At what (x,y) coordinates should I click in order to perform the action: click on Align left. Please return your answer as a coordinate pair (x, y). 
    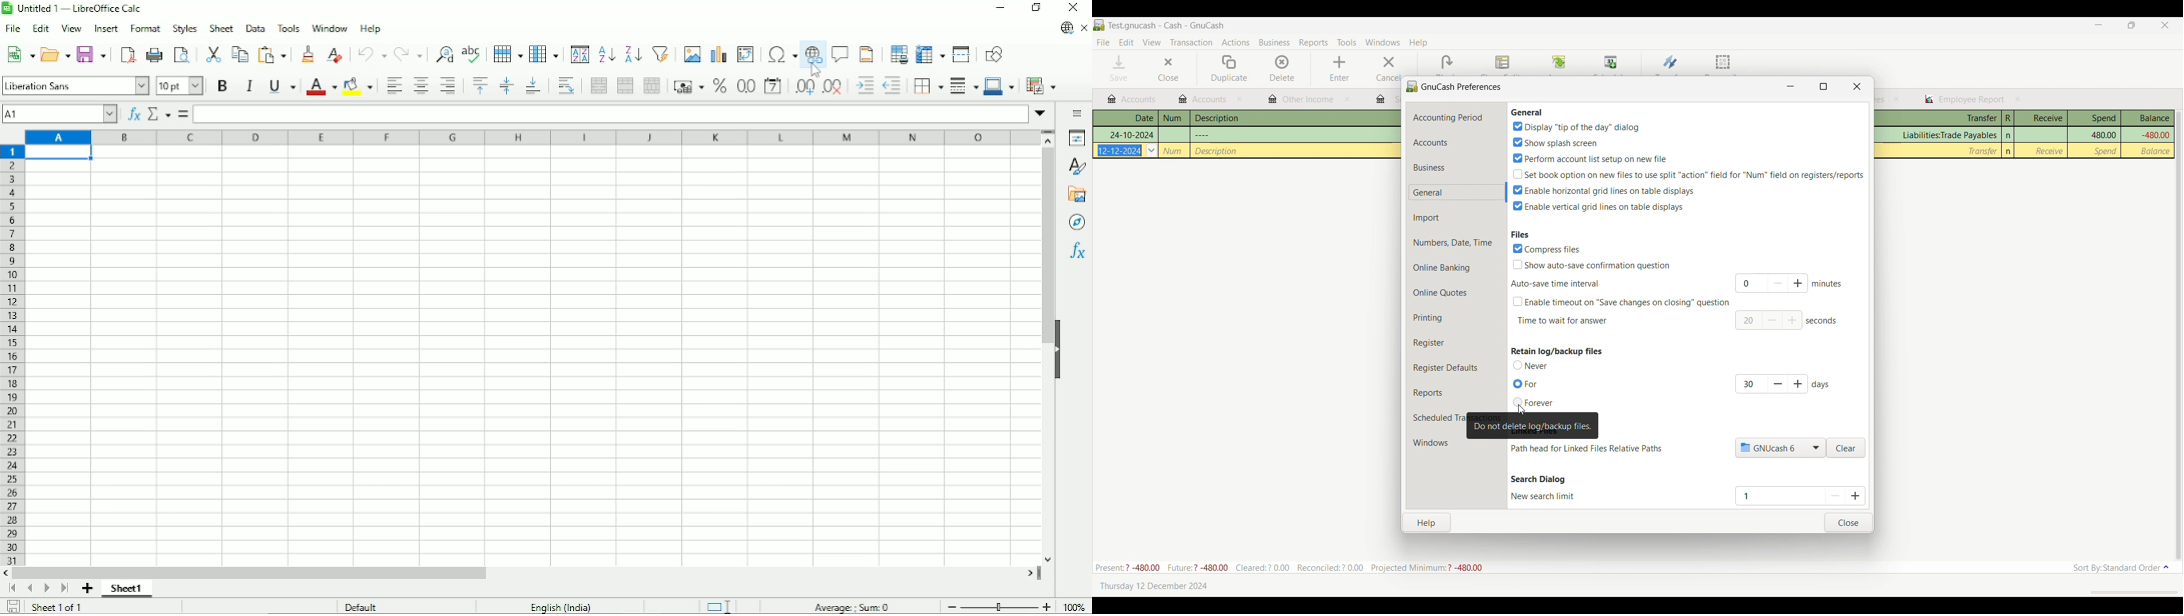
    Looking at the image, I should click on (394, 86).